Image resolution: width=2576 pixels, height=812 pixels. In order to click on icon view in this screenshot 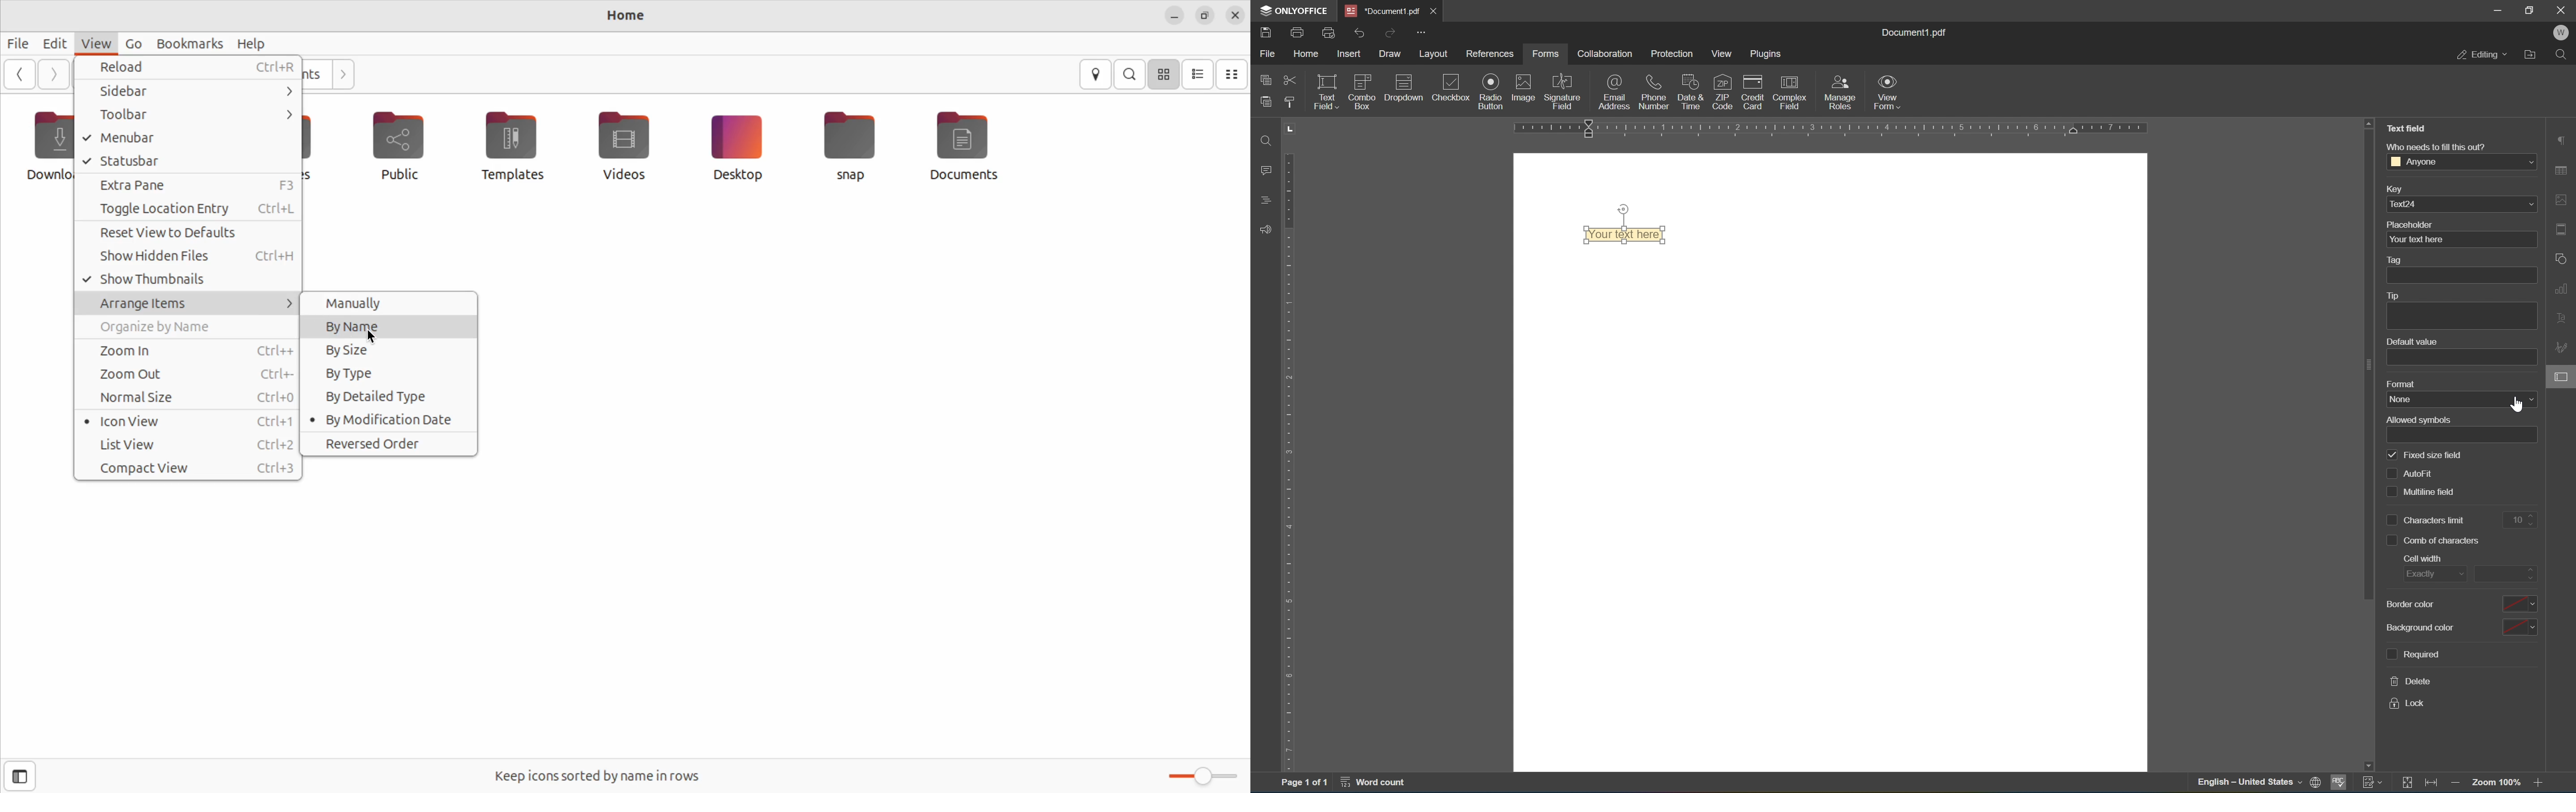, I will do `click(1165, 74)`.